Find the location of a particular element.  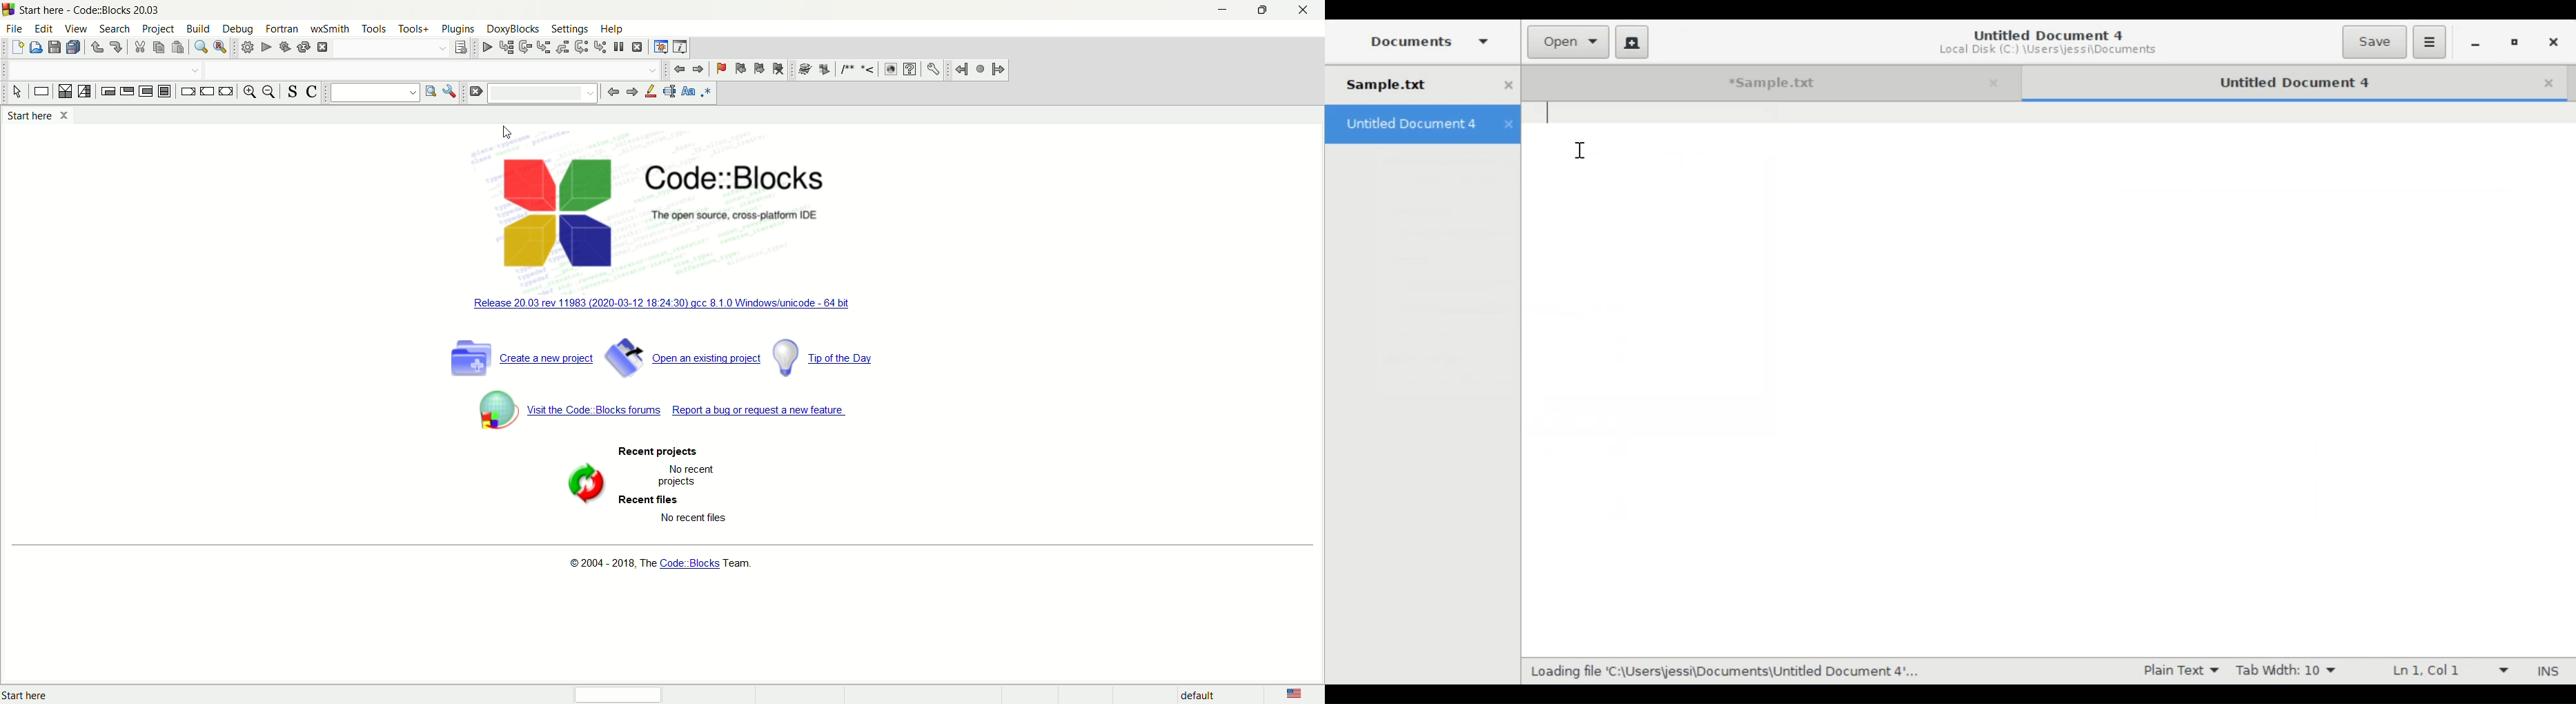

blank space is located at coordinates (543, 92).